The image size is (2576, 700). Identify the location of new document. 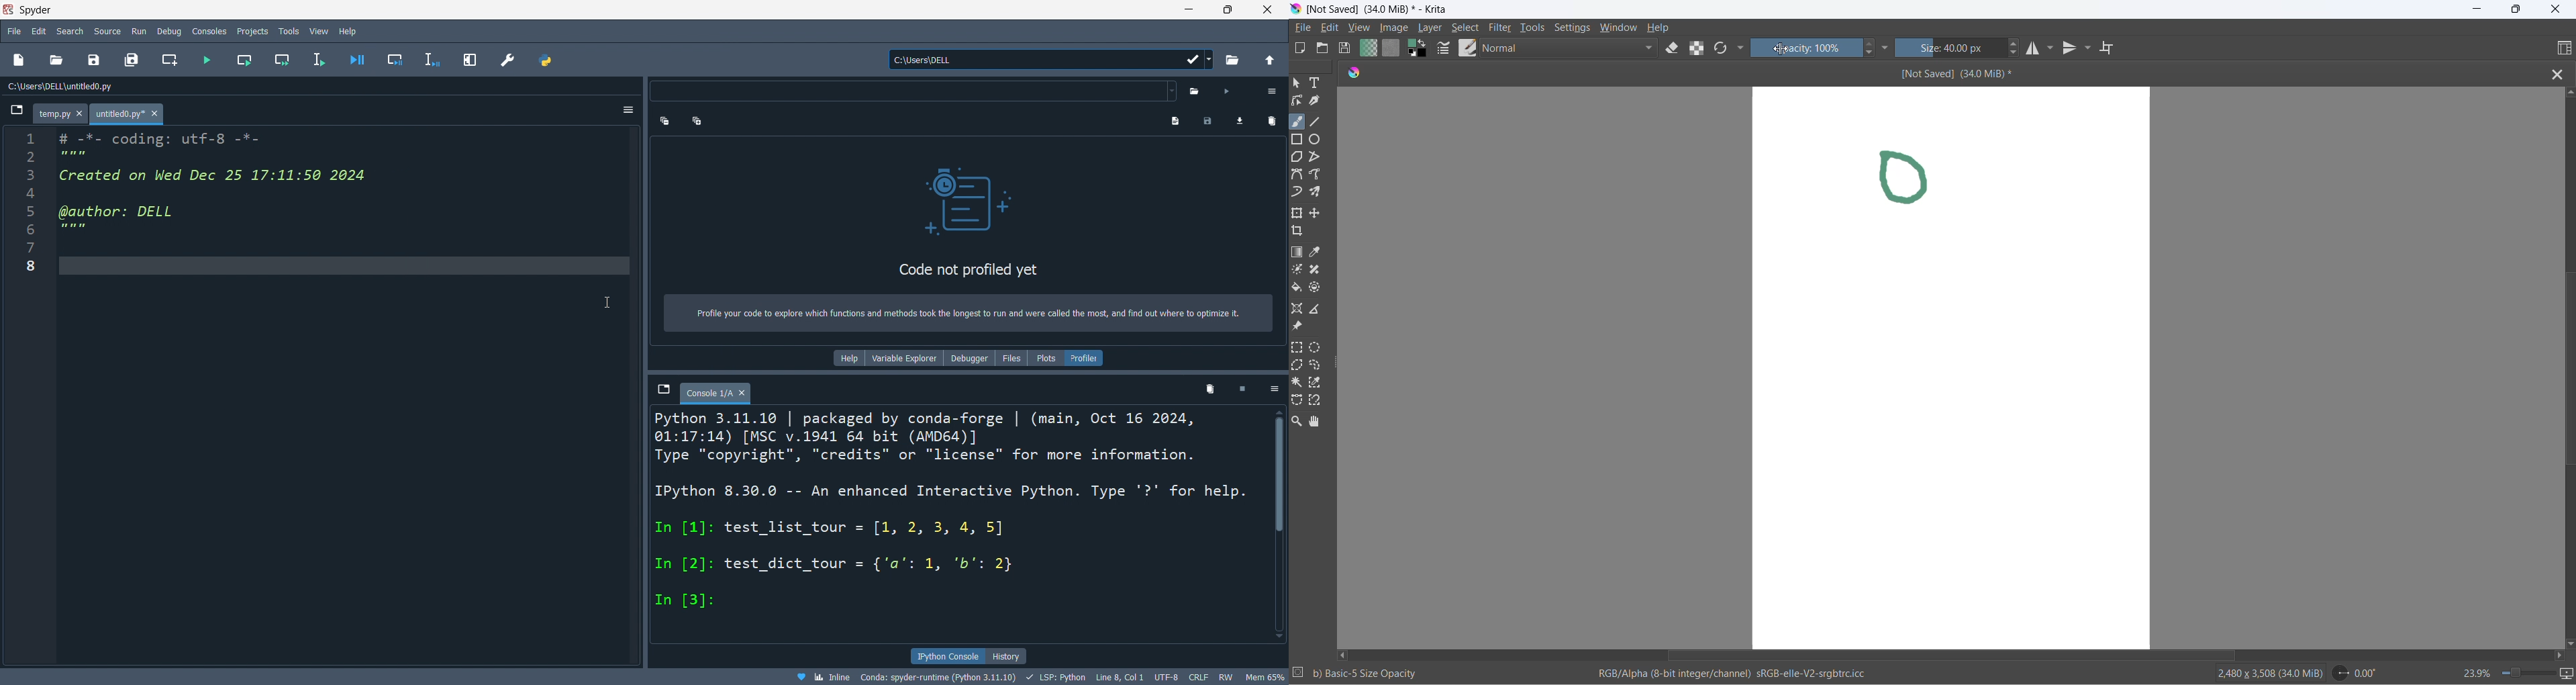
(1303, 48).